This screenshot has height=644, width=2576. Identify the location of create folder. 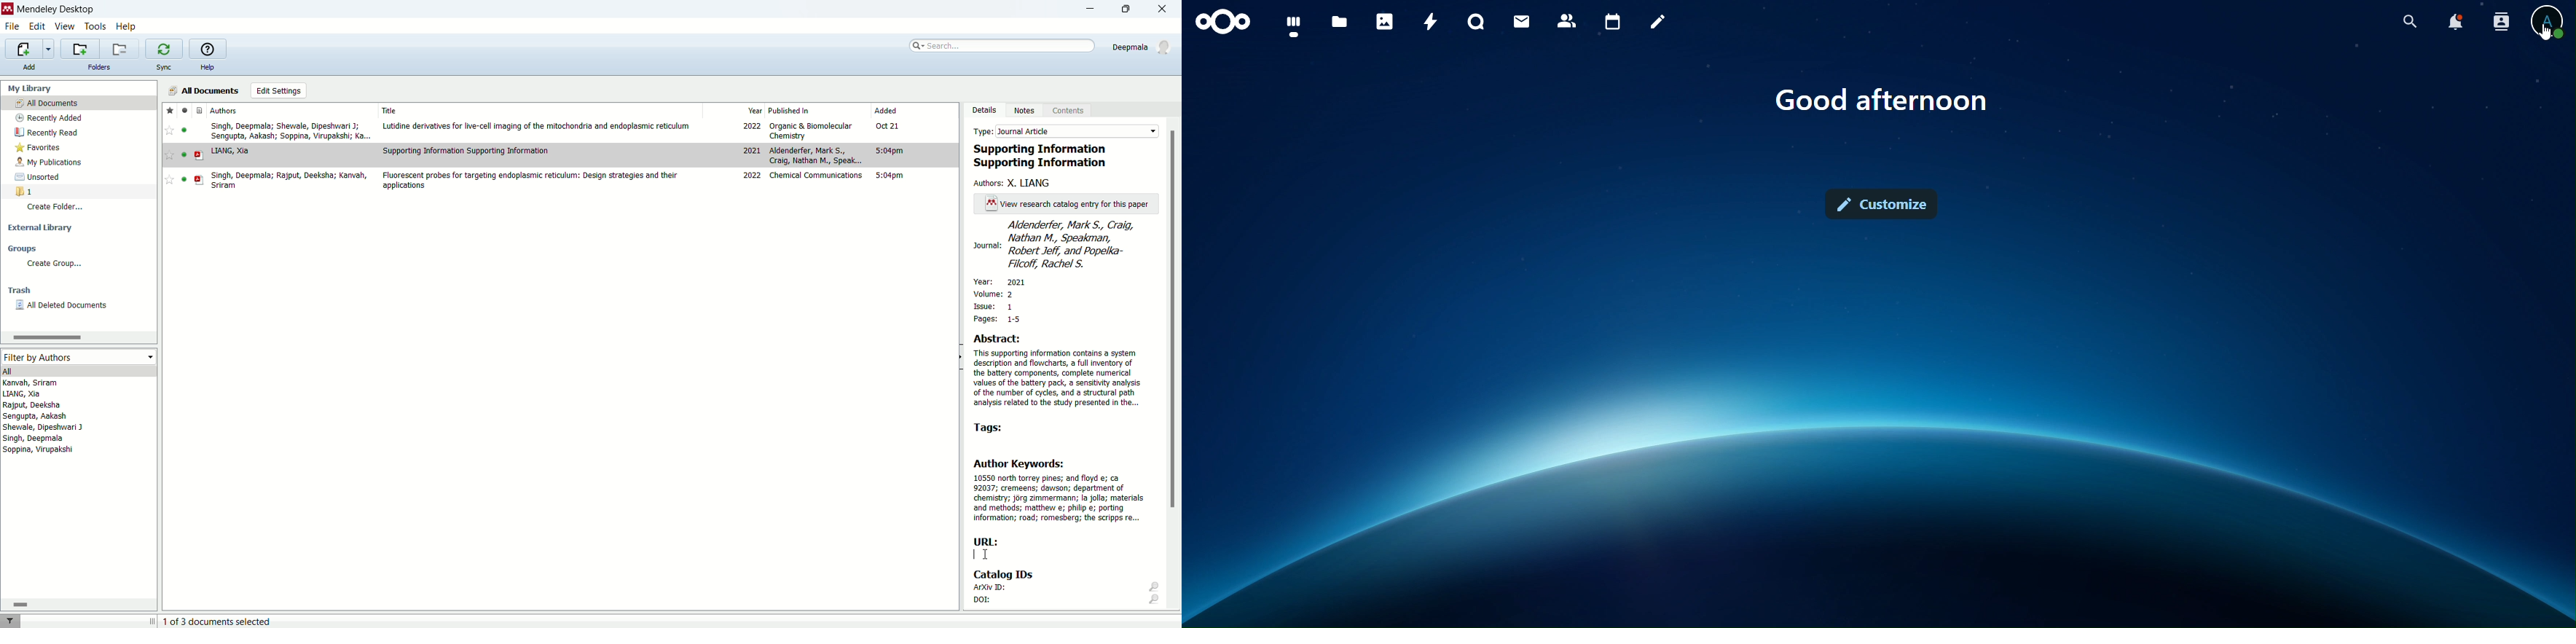
(57, 209).